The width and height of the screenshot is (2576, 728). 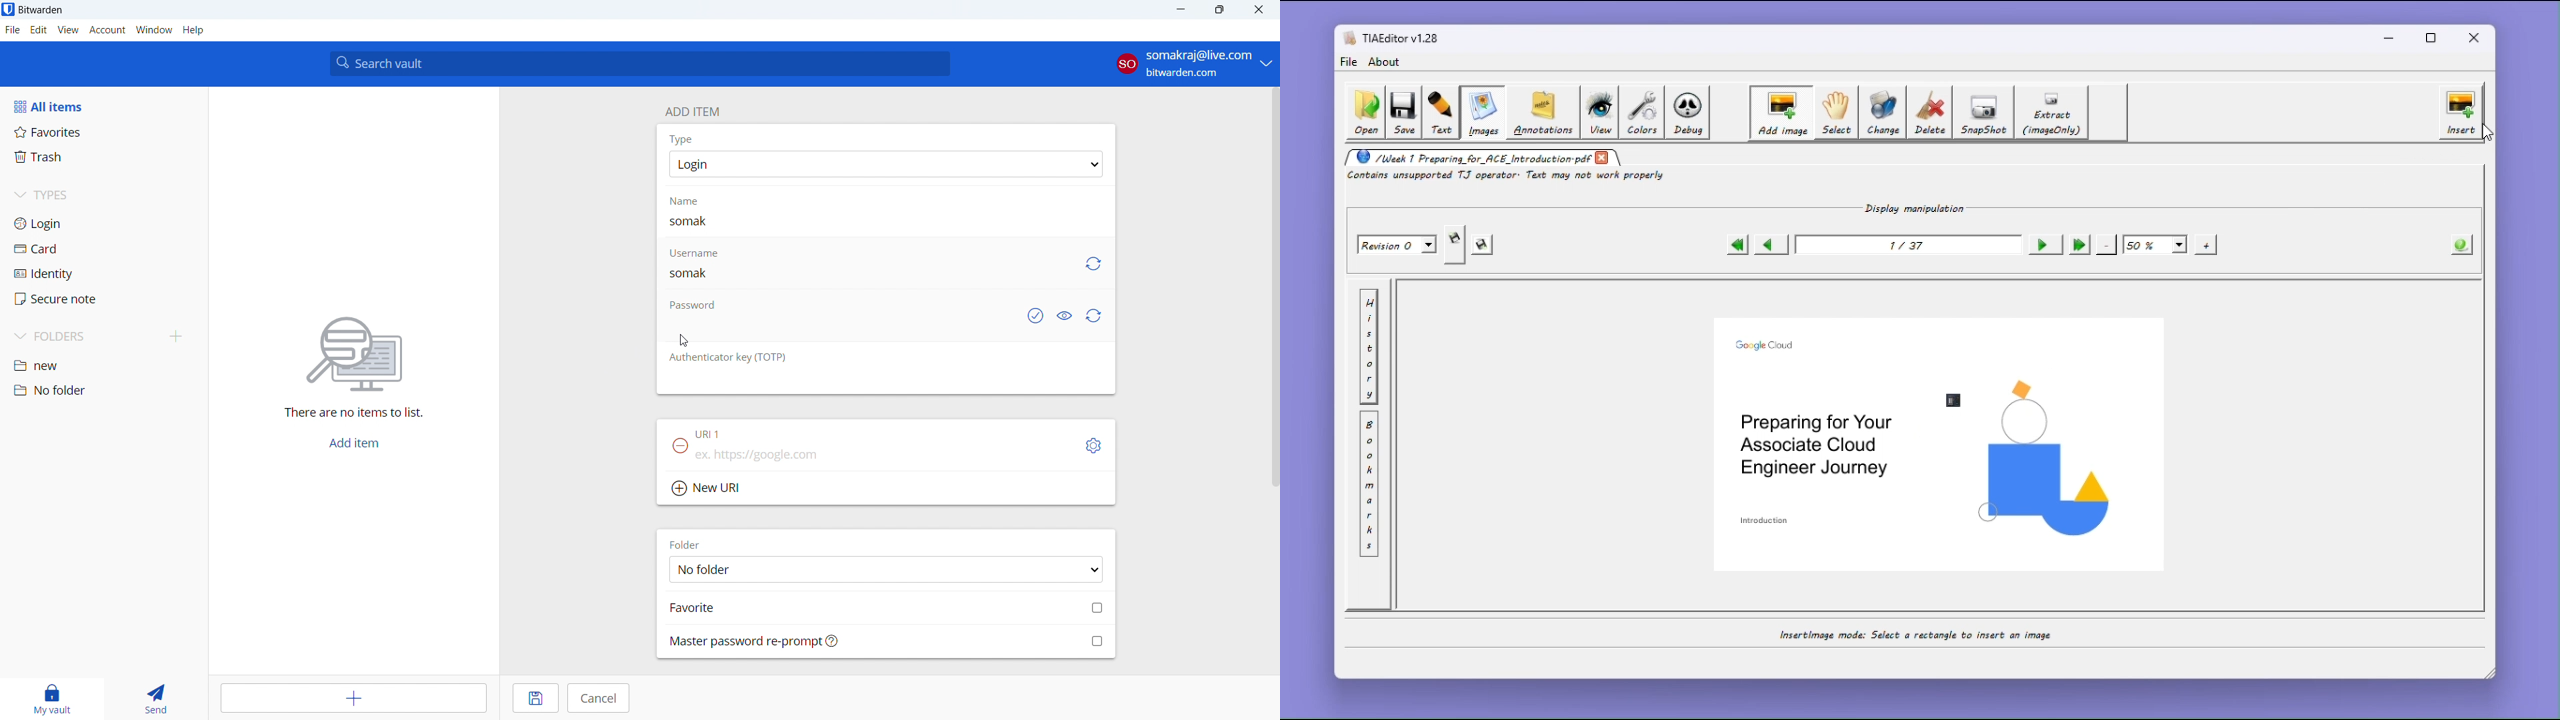 I want to click on edit, so click(x=39, y=30).